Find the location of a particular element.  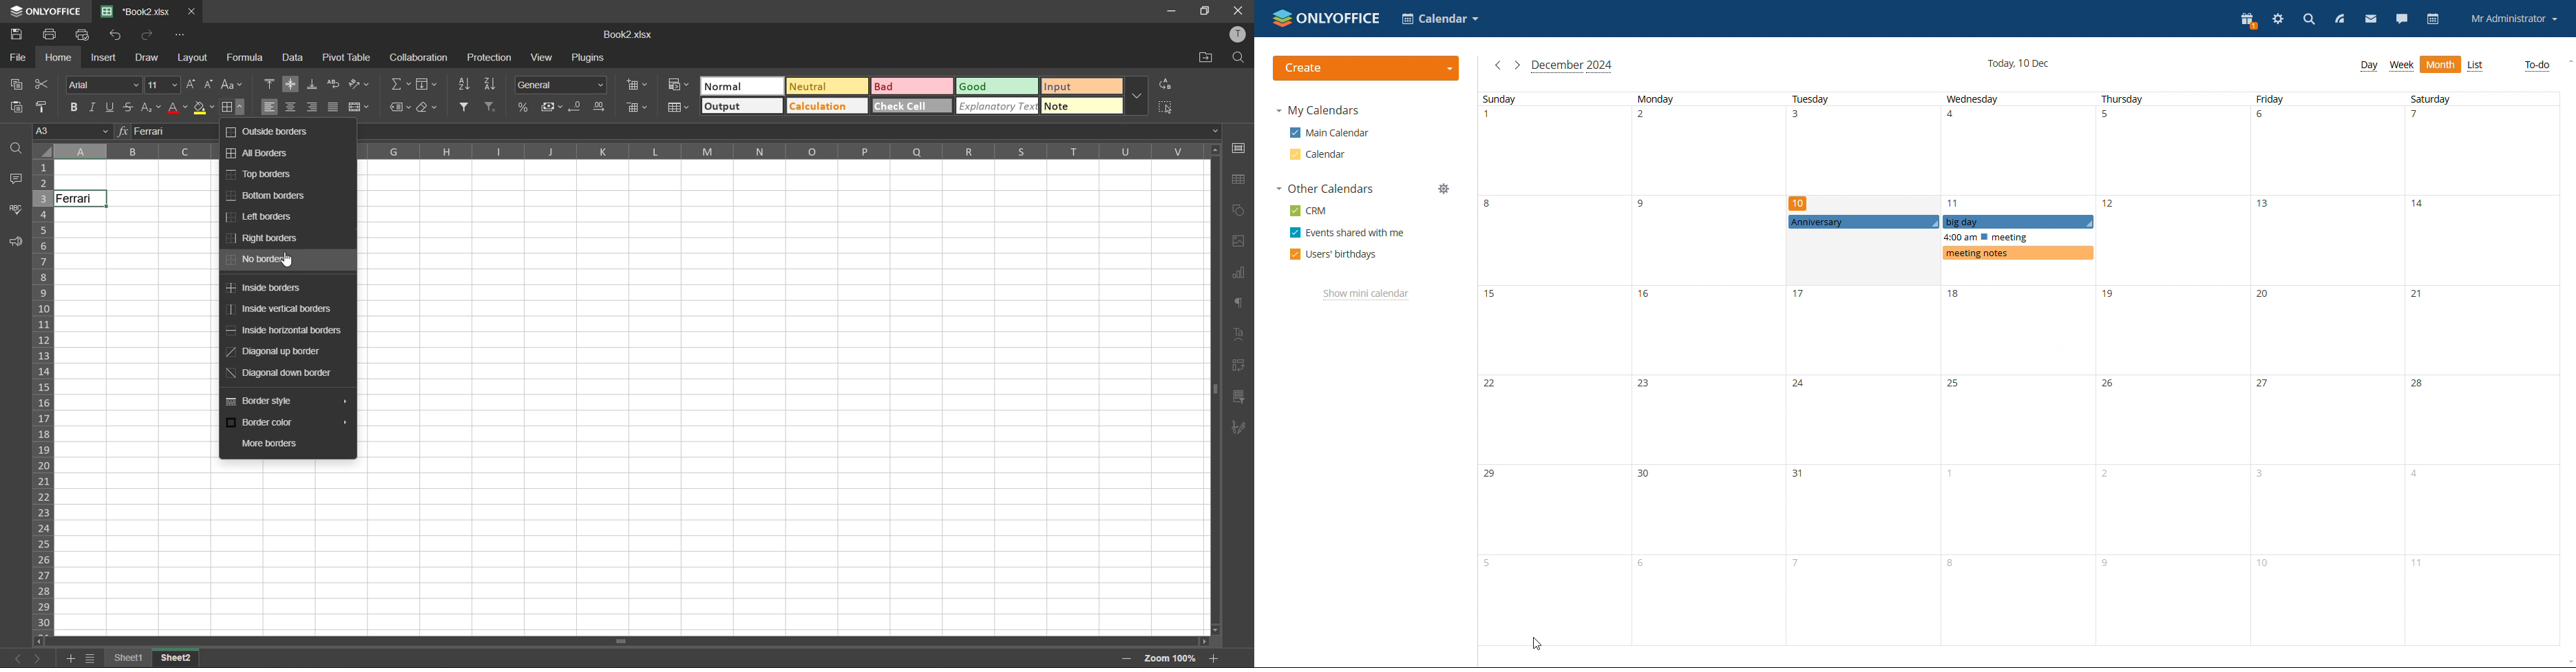

decrease decimal is located at coordinates (576, 107).